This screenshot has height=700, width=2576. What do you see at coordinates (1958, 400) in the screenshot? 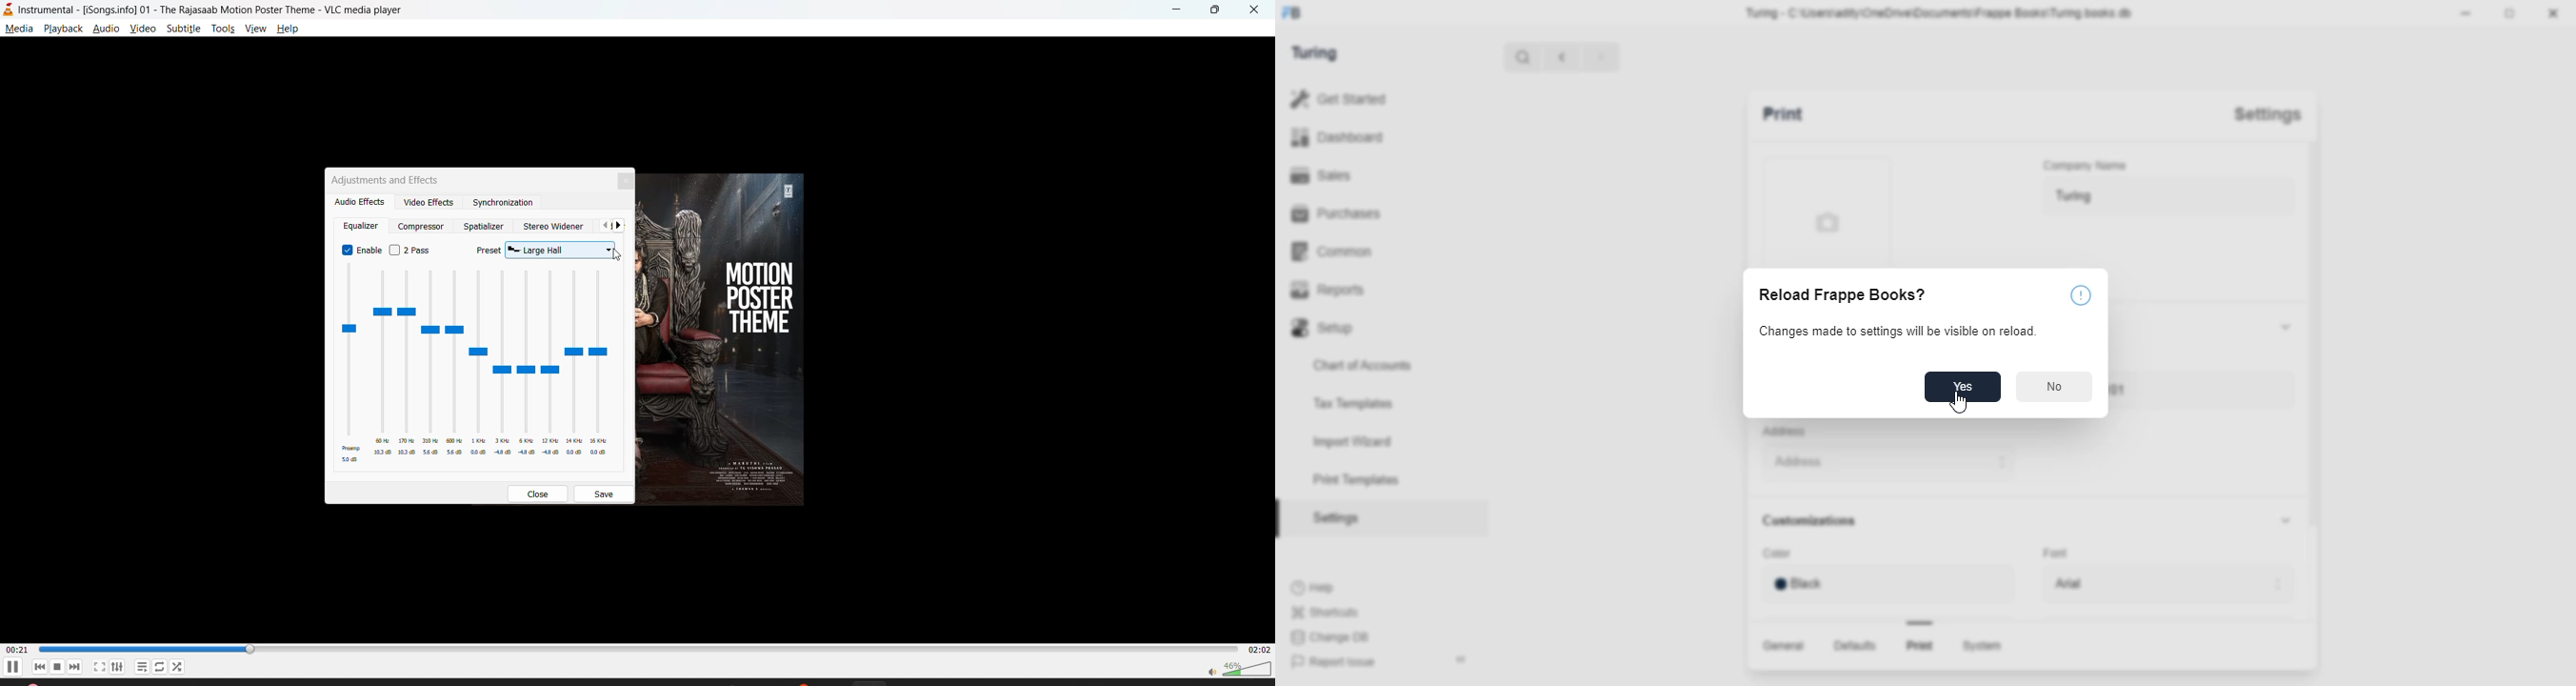
I see `cursor` at bounding box center [1958, 400].